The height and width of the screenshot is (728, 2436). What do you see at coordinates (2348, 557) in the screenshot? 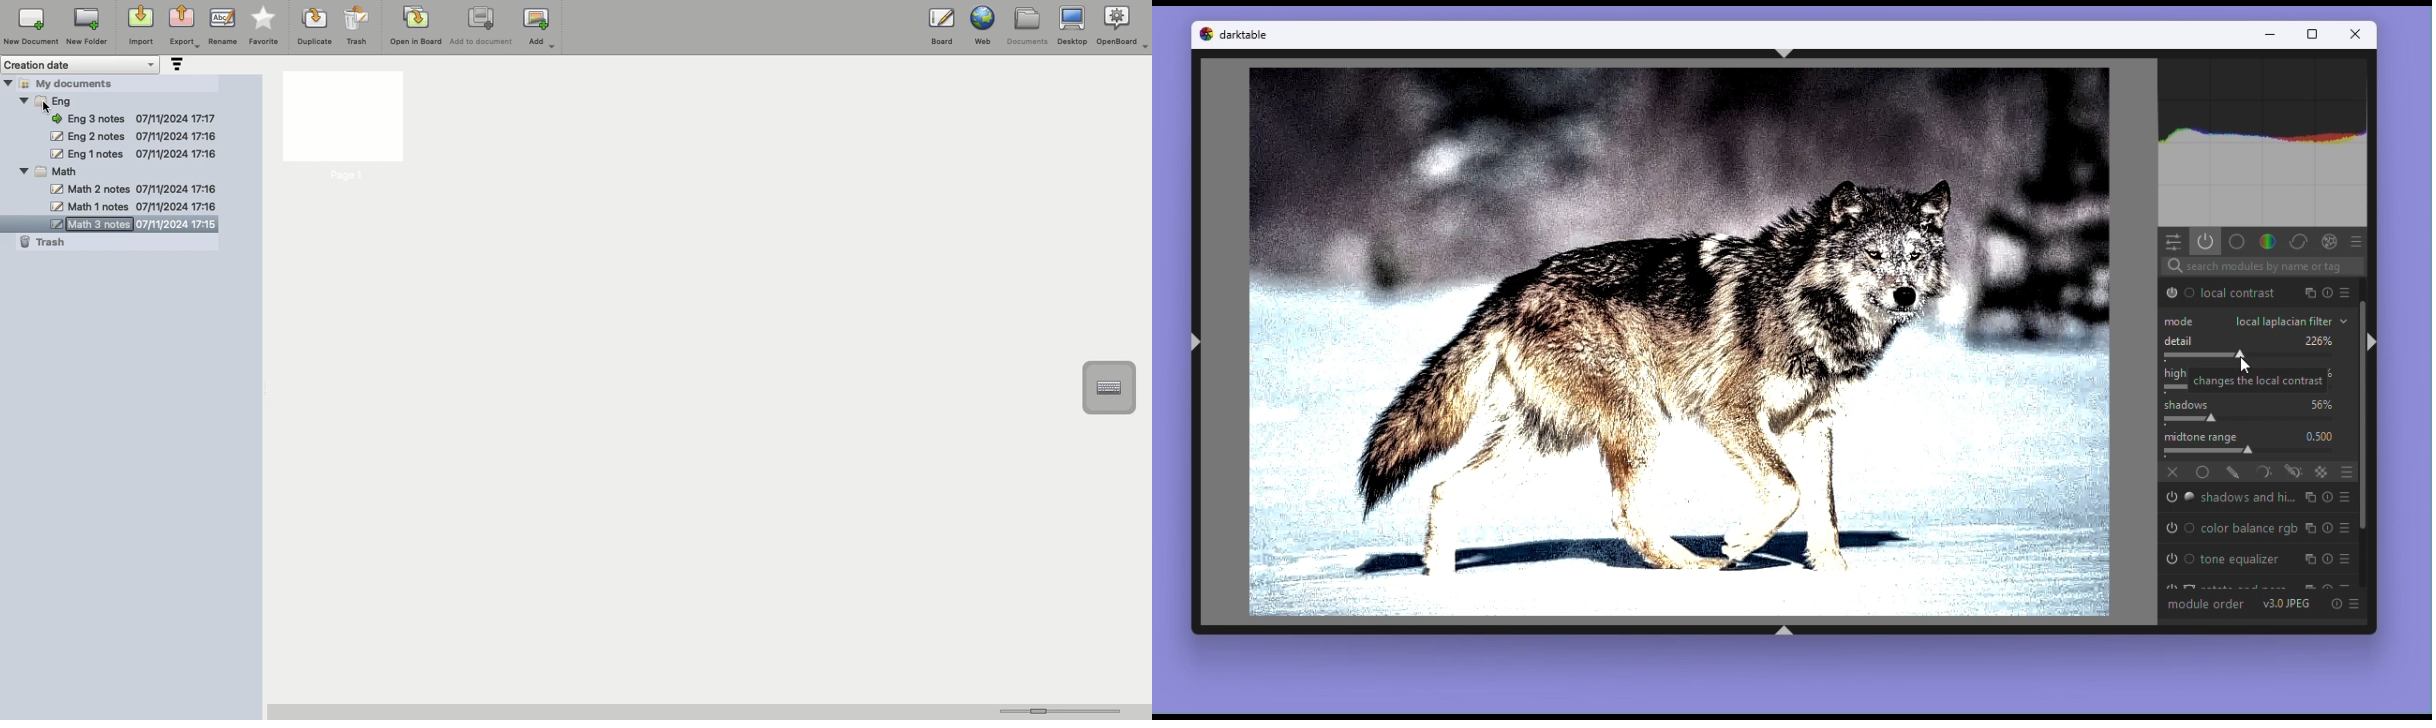
I see `presets` at bounding box center [2348, 557].